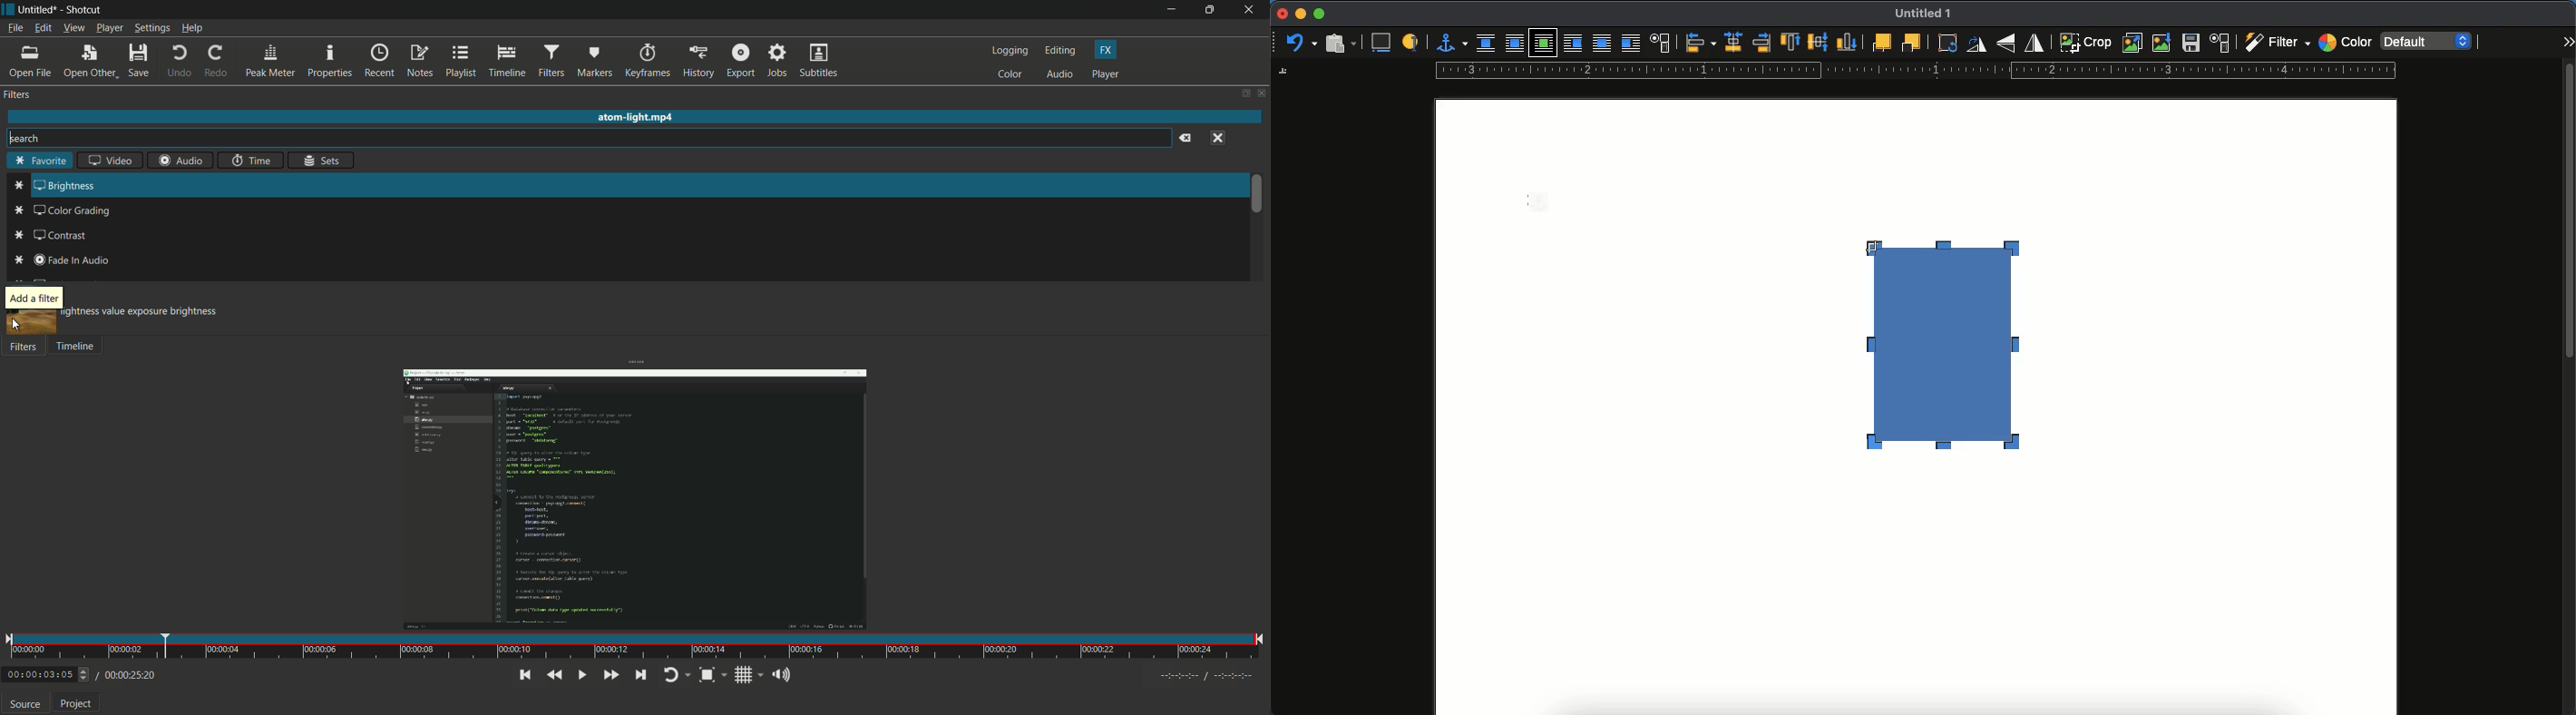  Describe the element at coordinates (523, 675) in the screenshot. I see `skip to the previous point` at that location.